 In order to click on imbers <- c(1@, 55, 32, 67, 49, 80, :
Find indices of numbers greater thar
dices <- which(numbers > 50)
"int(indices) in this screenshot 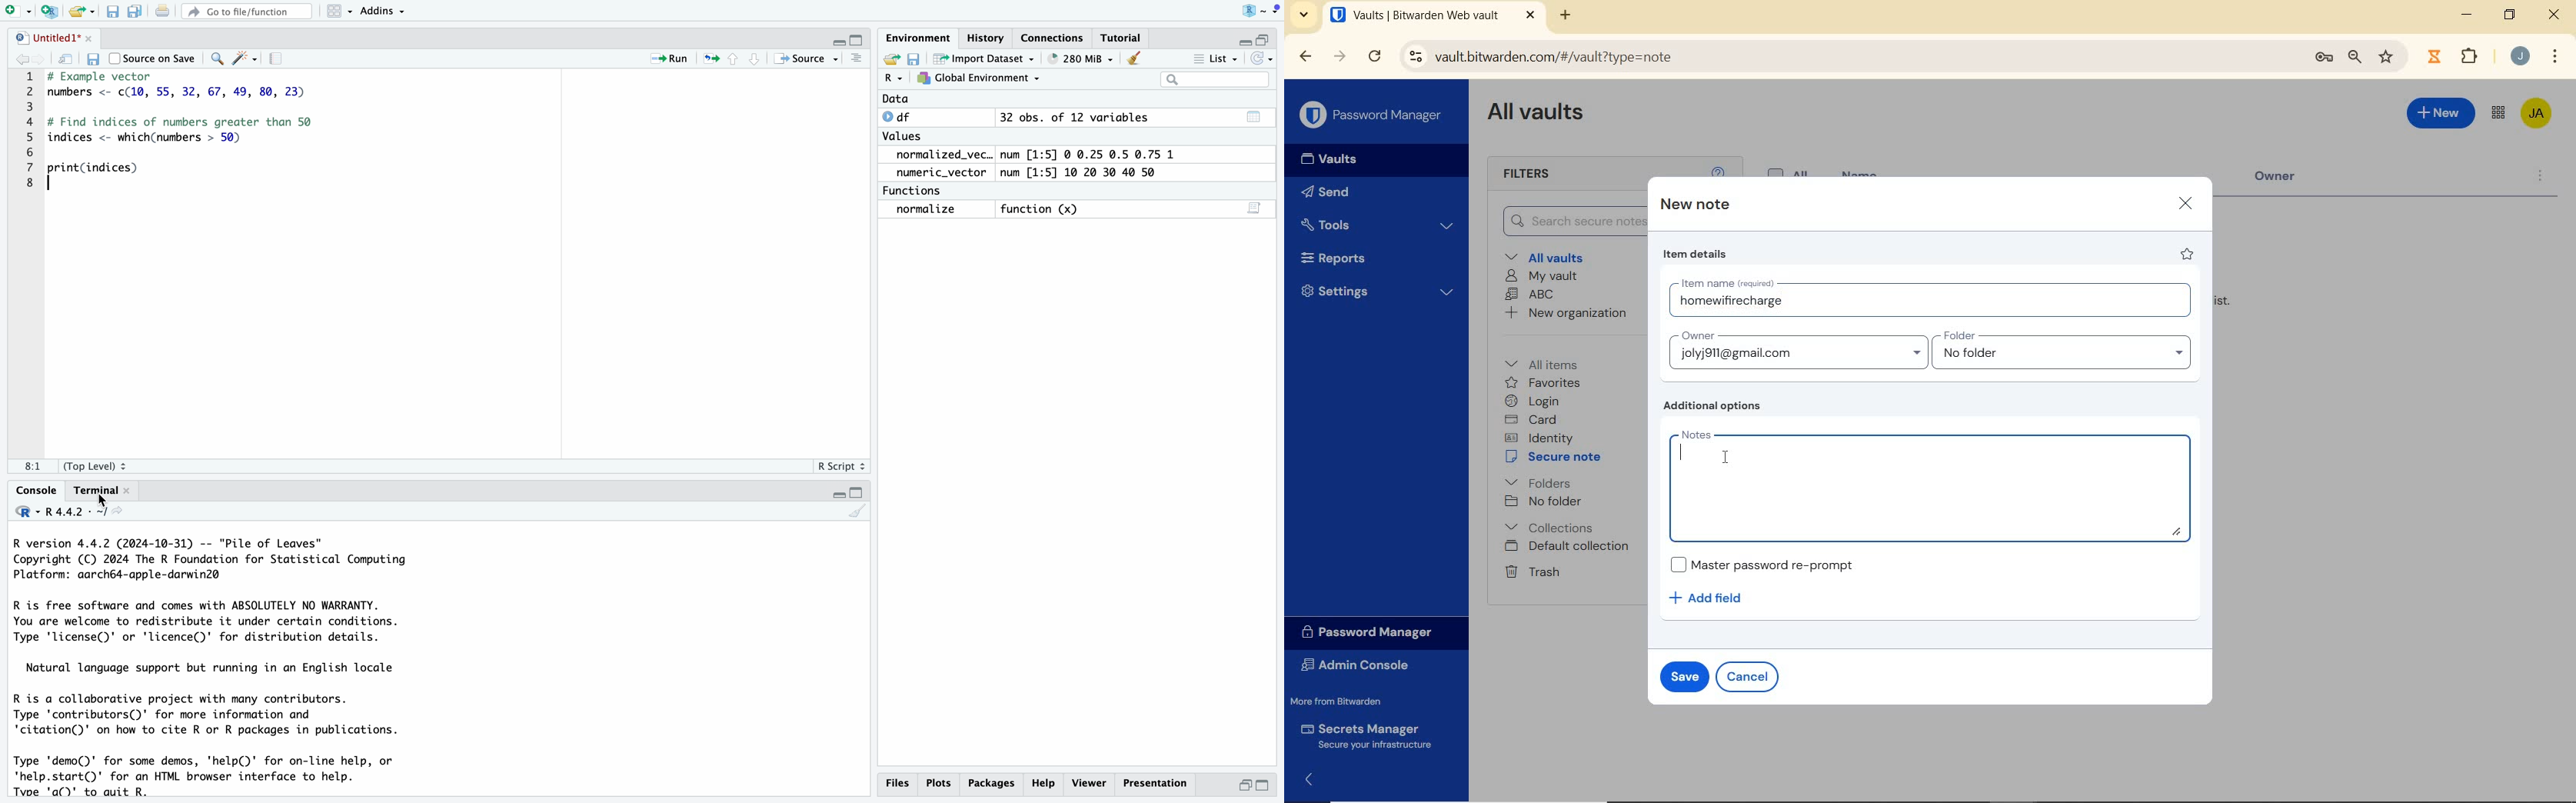, I will do `click(200, 136)`.